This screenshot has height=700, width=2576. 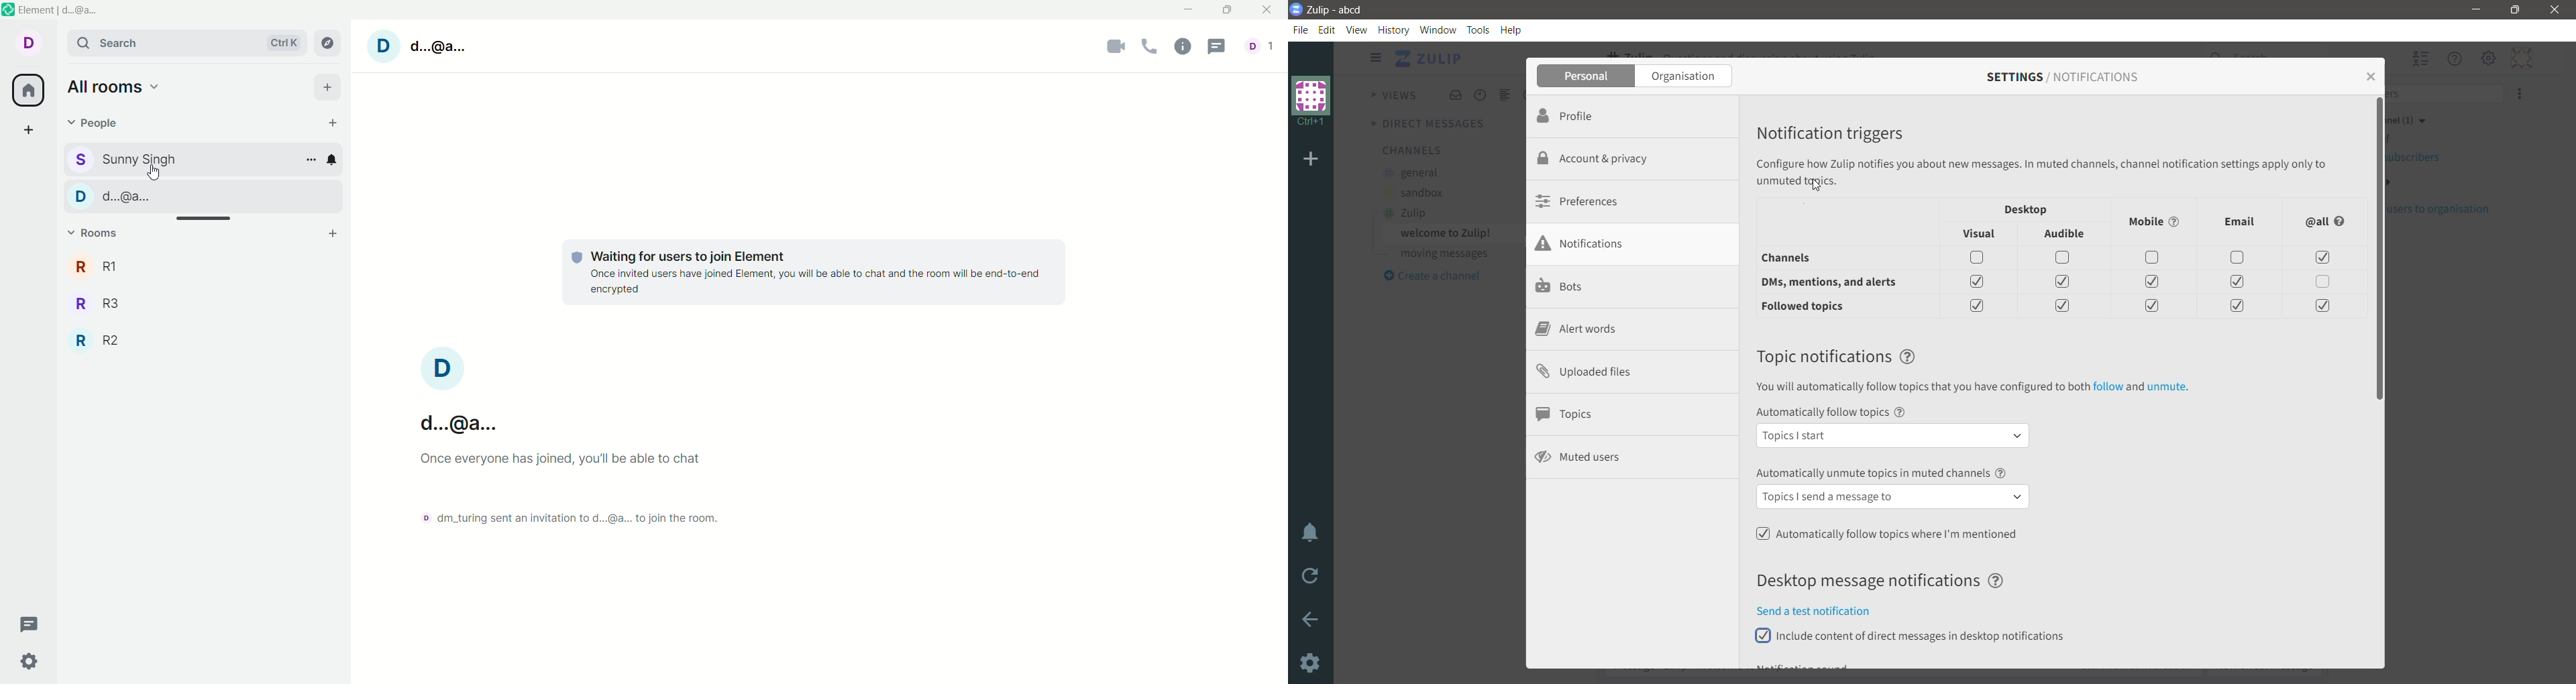 What do you see at coordinates (1313, 160) in the screenshot?
I see `Add organization` at bounding box center [1313, 160].